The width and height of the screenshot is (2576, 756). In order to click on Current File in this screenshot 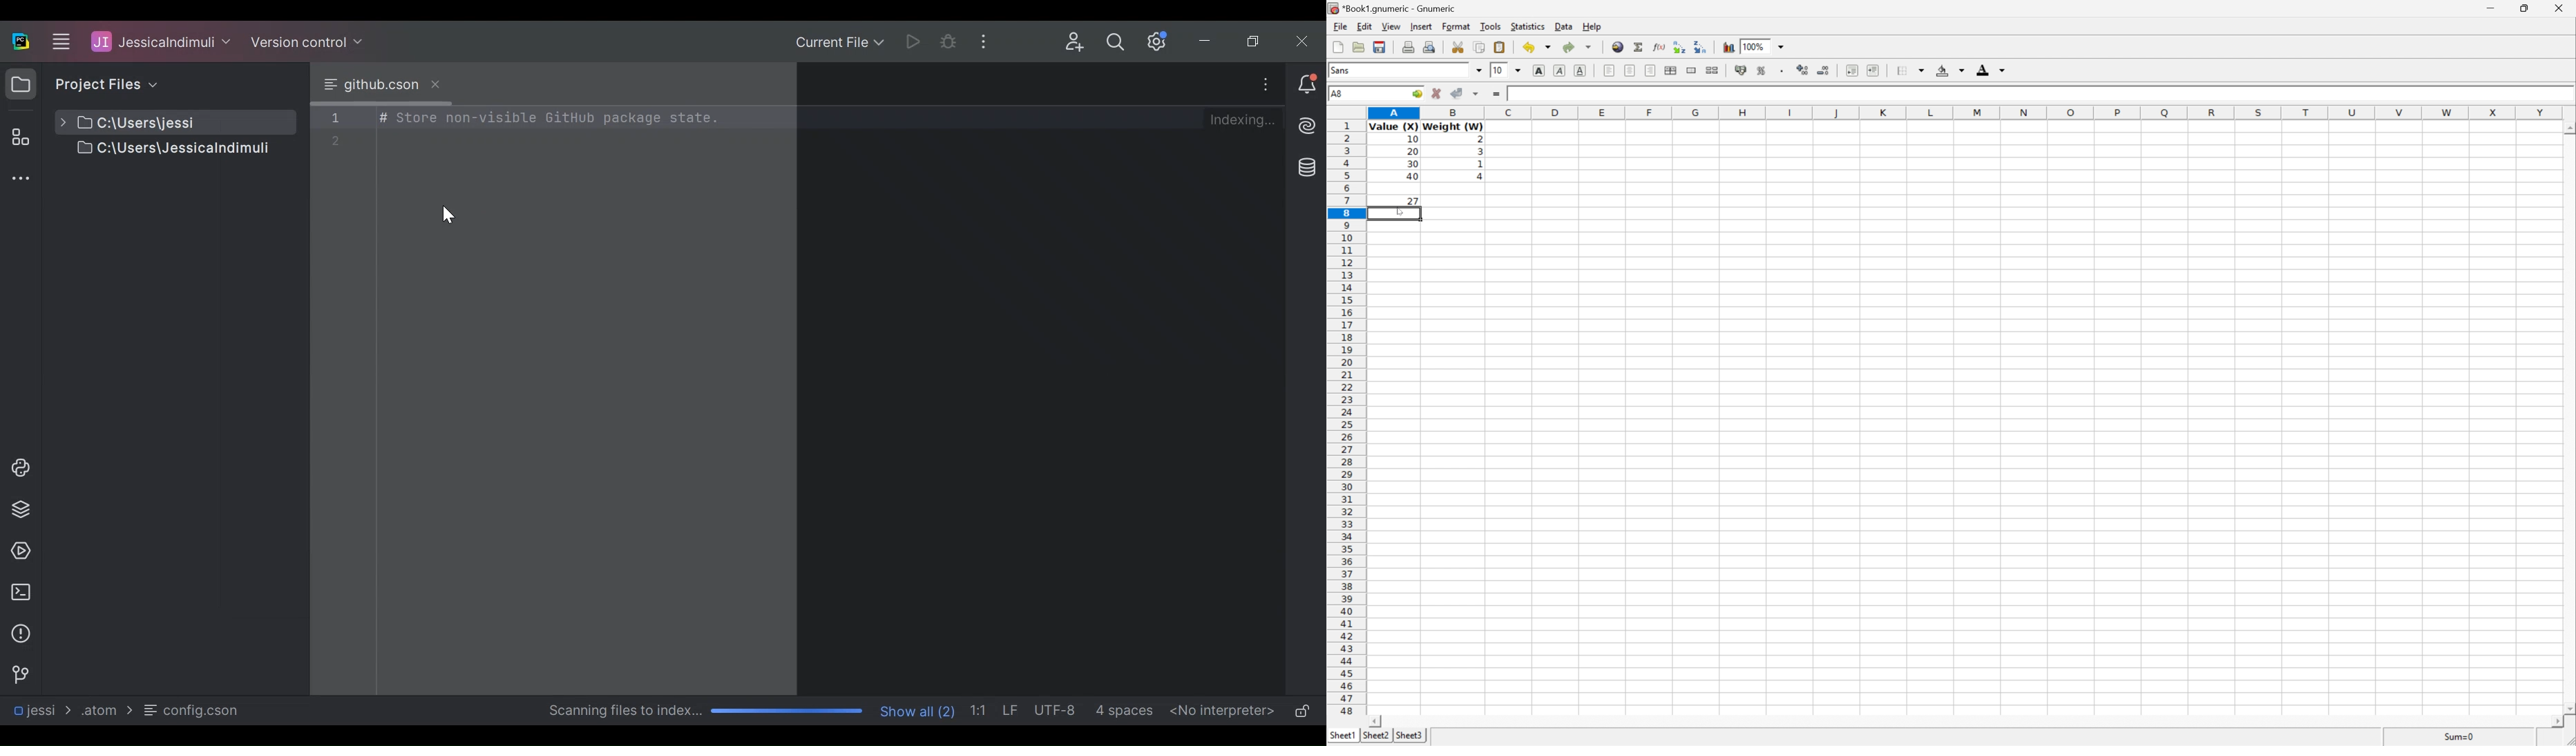, I will do `click(839, 42)`.